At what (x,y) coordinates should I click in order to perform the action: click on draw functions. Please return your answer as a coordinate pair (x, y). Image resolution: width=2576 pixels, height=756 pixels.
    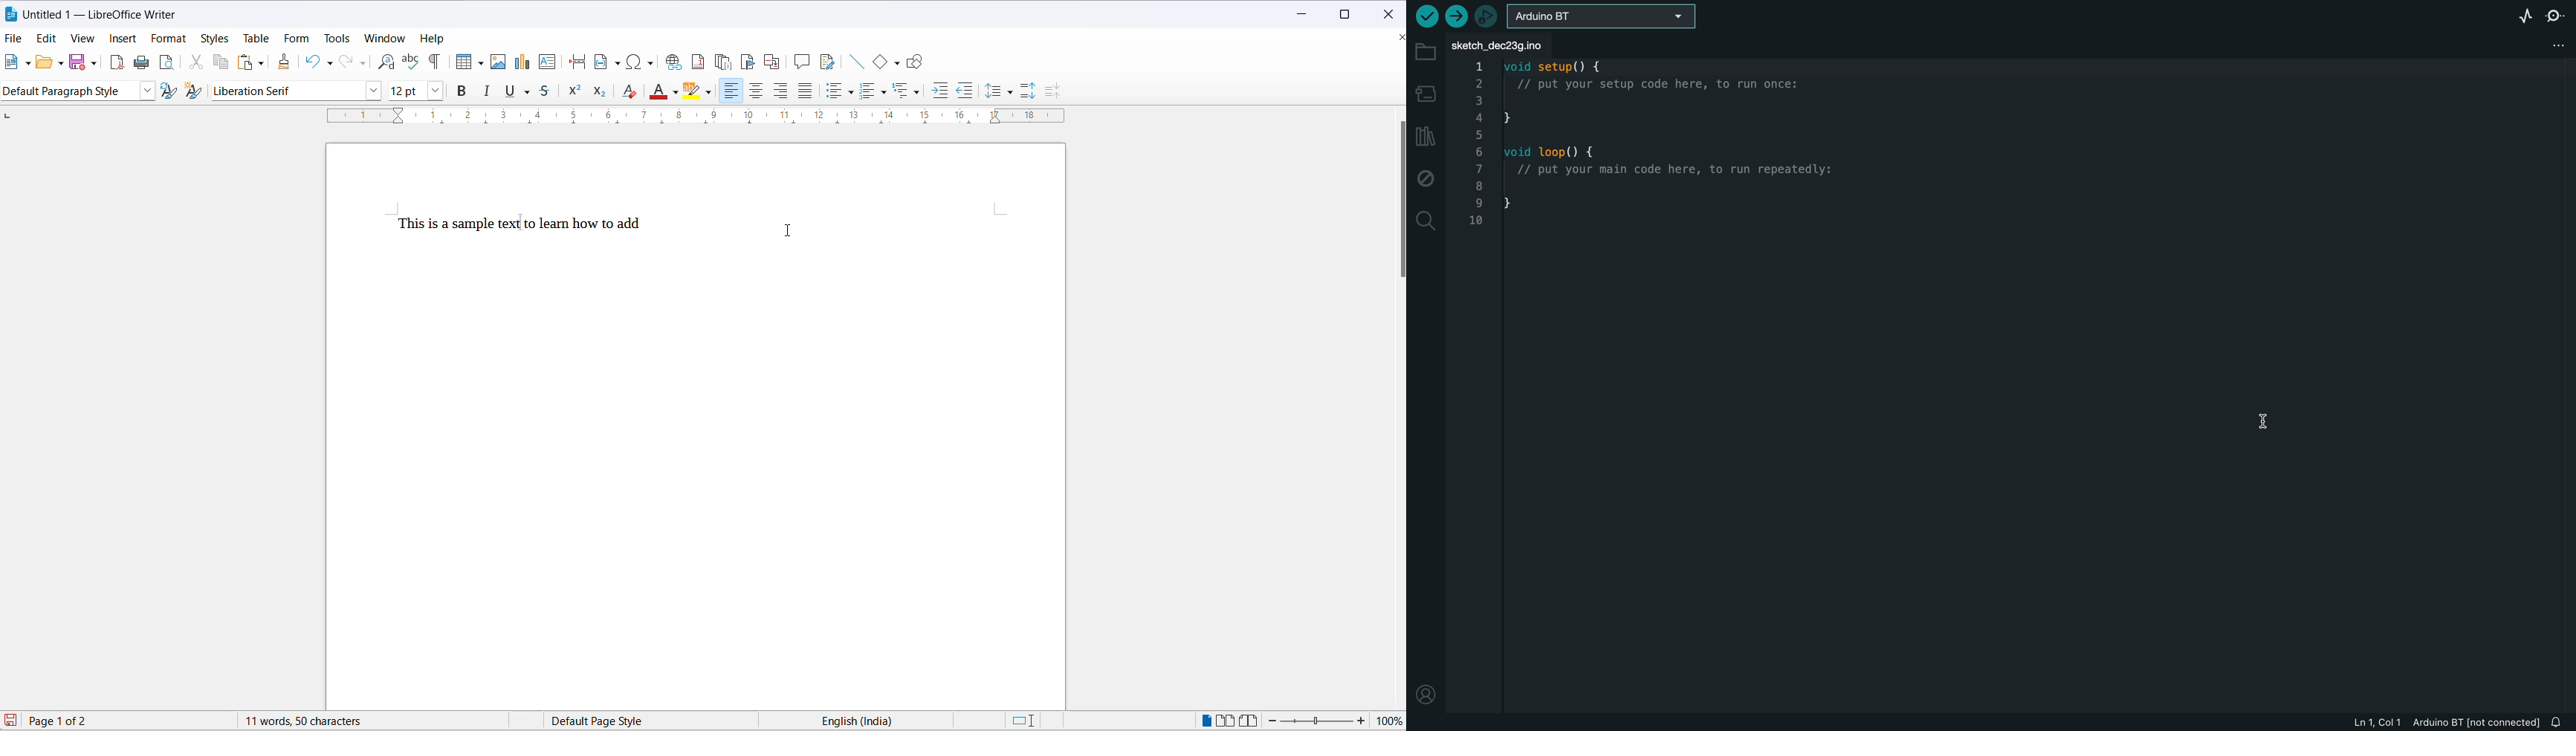
    Looking at the image, I should click on (914, 60).